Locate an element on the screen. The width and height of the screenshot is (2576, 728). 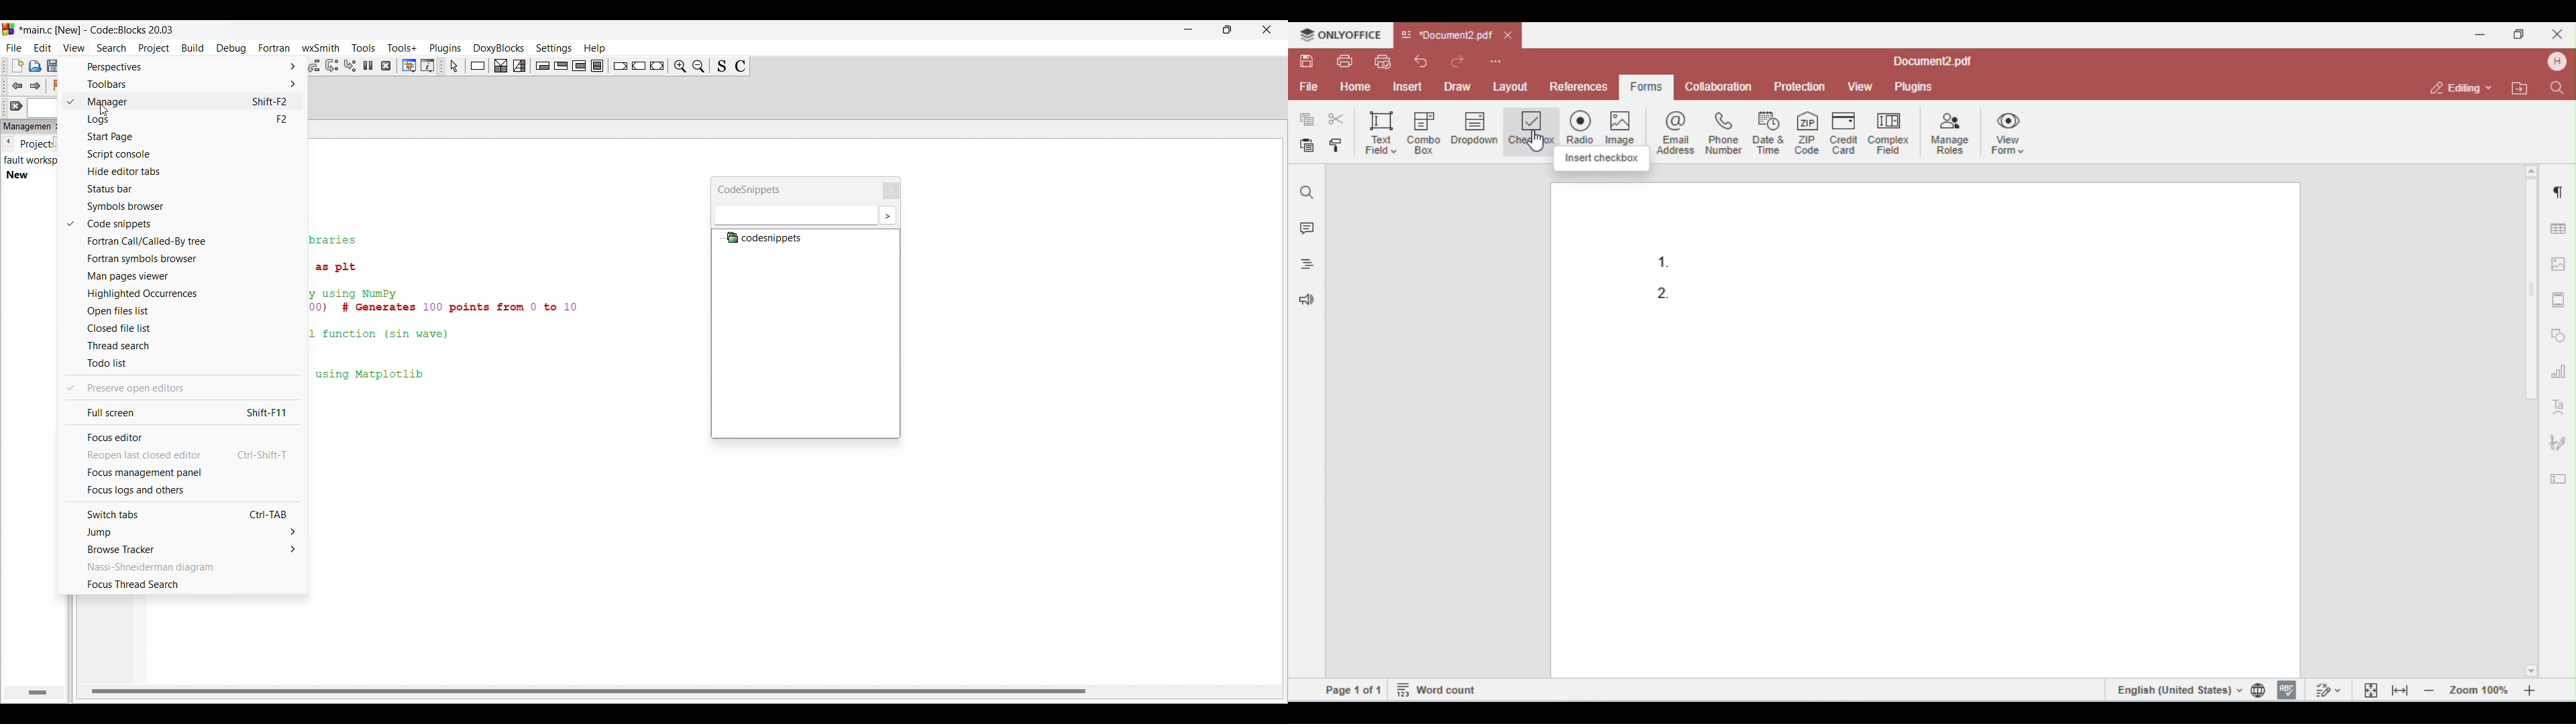
Code snippets is located at coordinates (191, 224).